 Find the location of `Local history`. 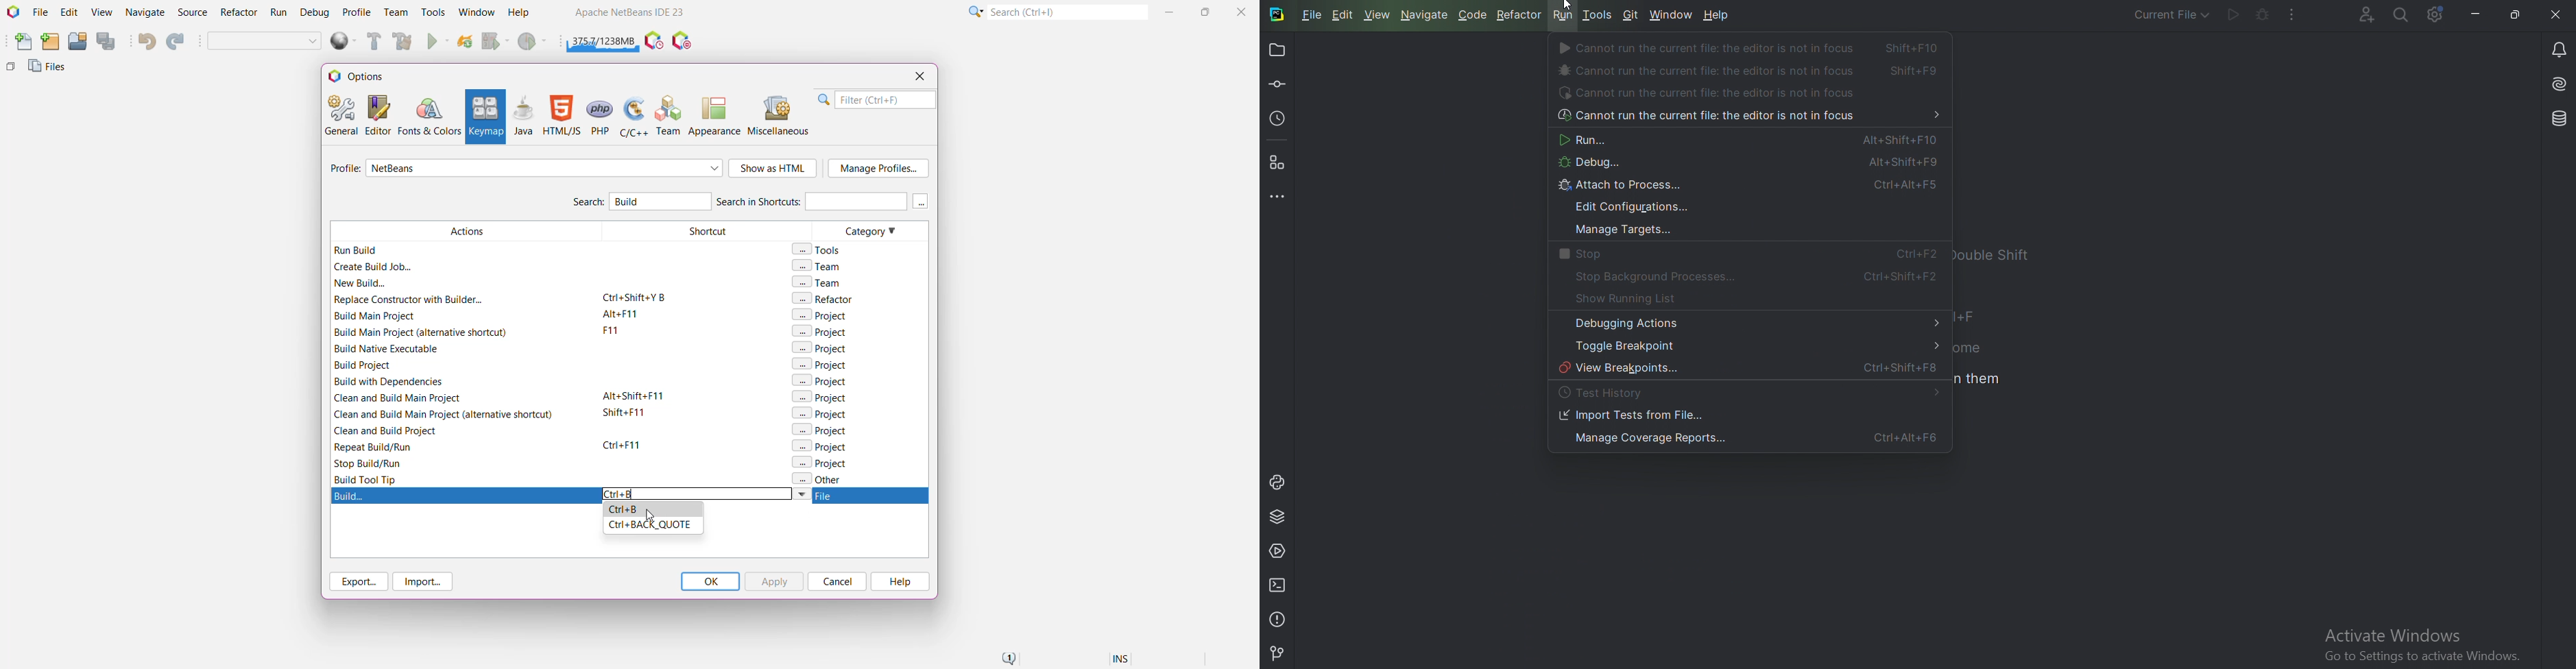

Local history is located at coordinates (1279, 121).